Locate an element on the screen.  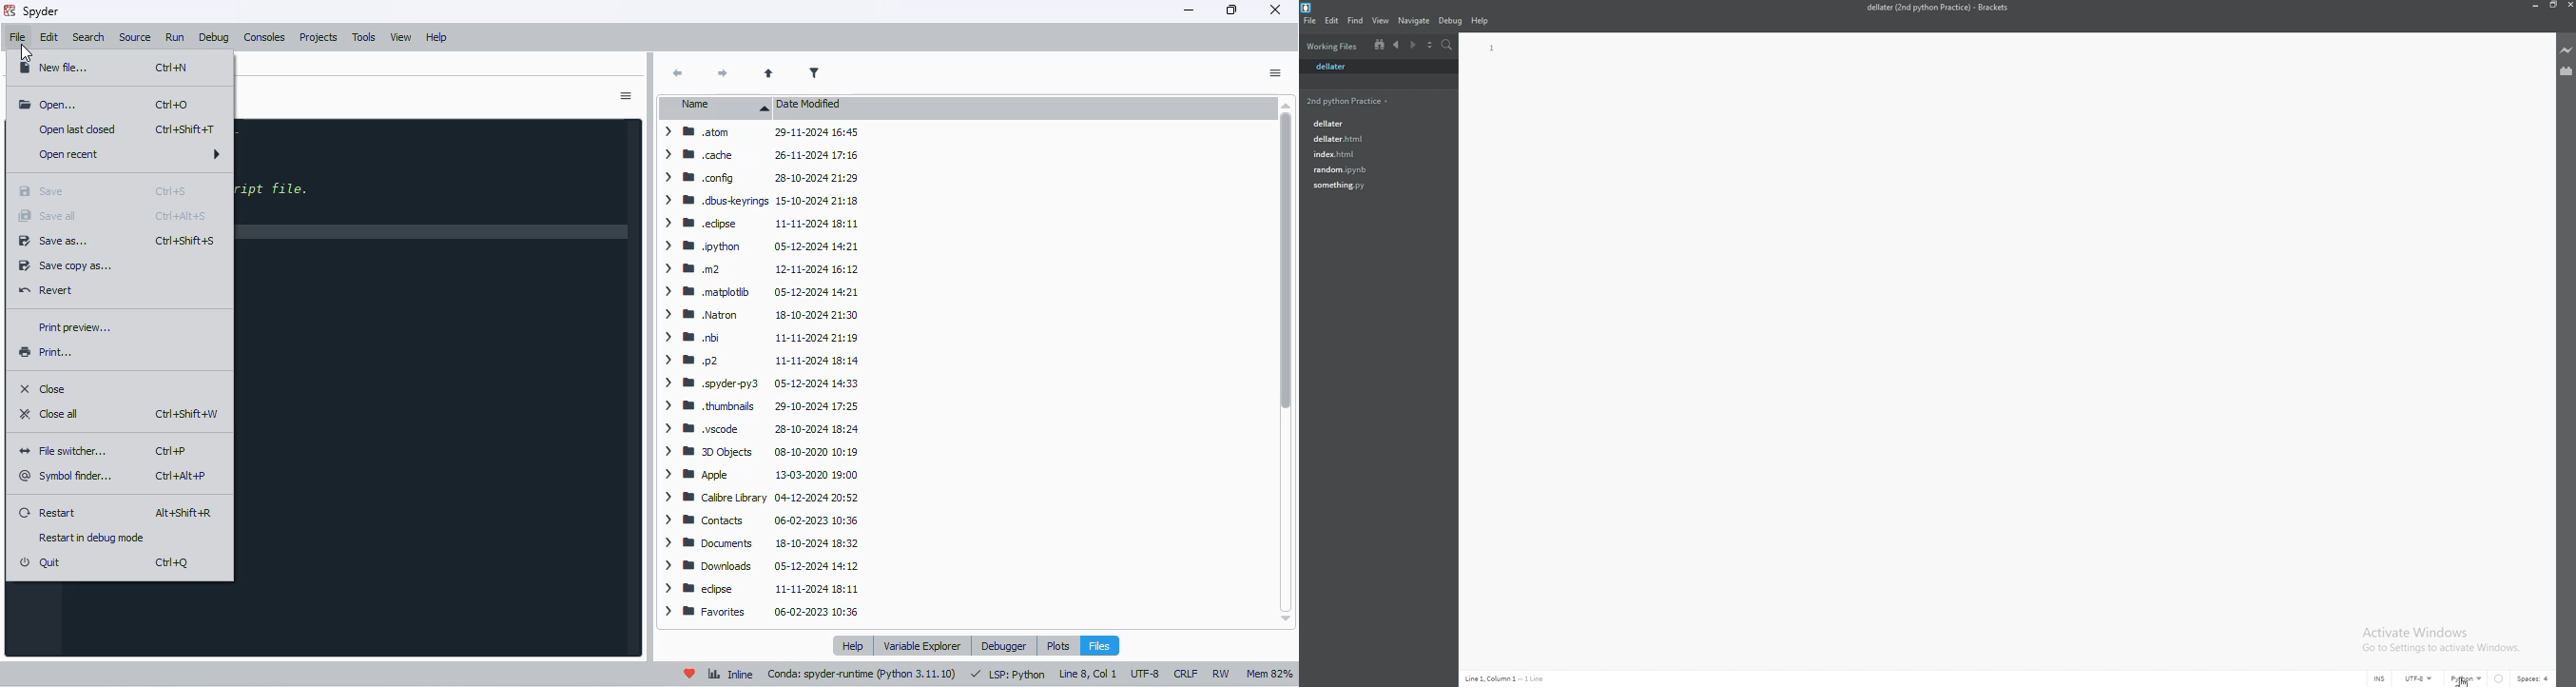
search is located at coordinates (87, 37).